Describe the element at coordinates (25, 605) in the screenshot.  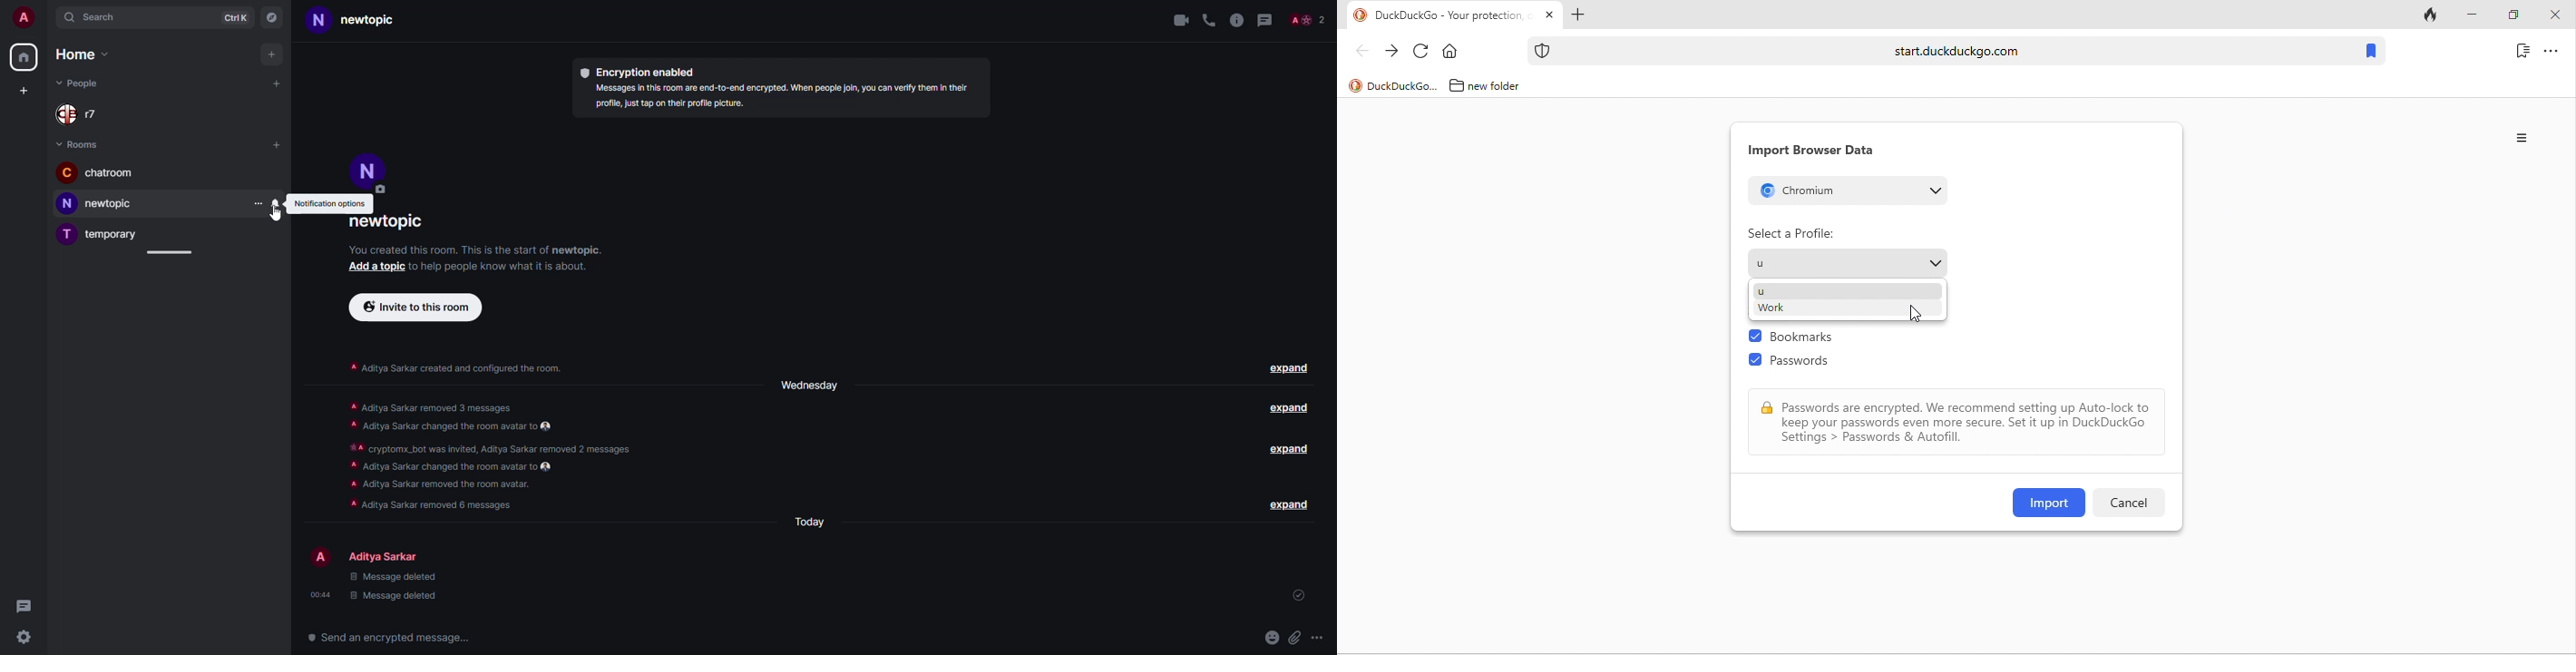
I see `threads` at that location.